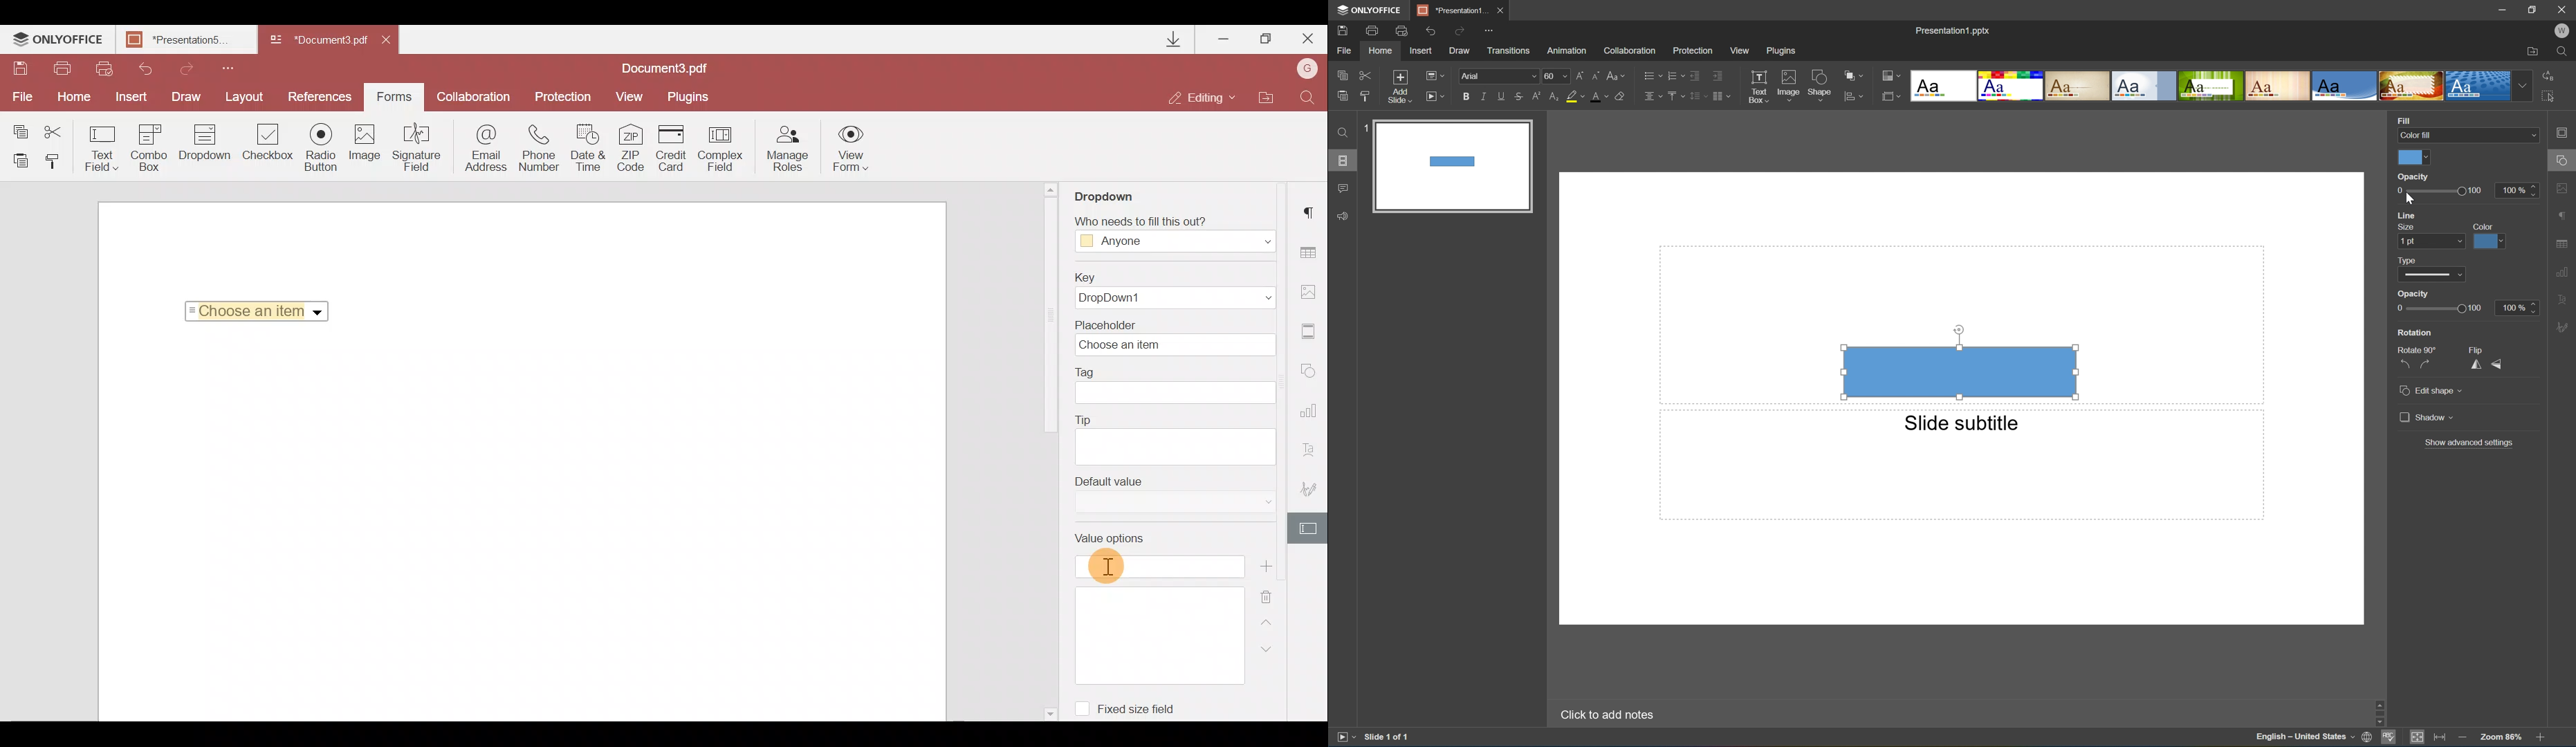 The height and width of the screenshot is (756, 2576). Describe the element at coordinates (2427, 417) in the screenshot. I see `Shadow` at that location.